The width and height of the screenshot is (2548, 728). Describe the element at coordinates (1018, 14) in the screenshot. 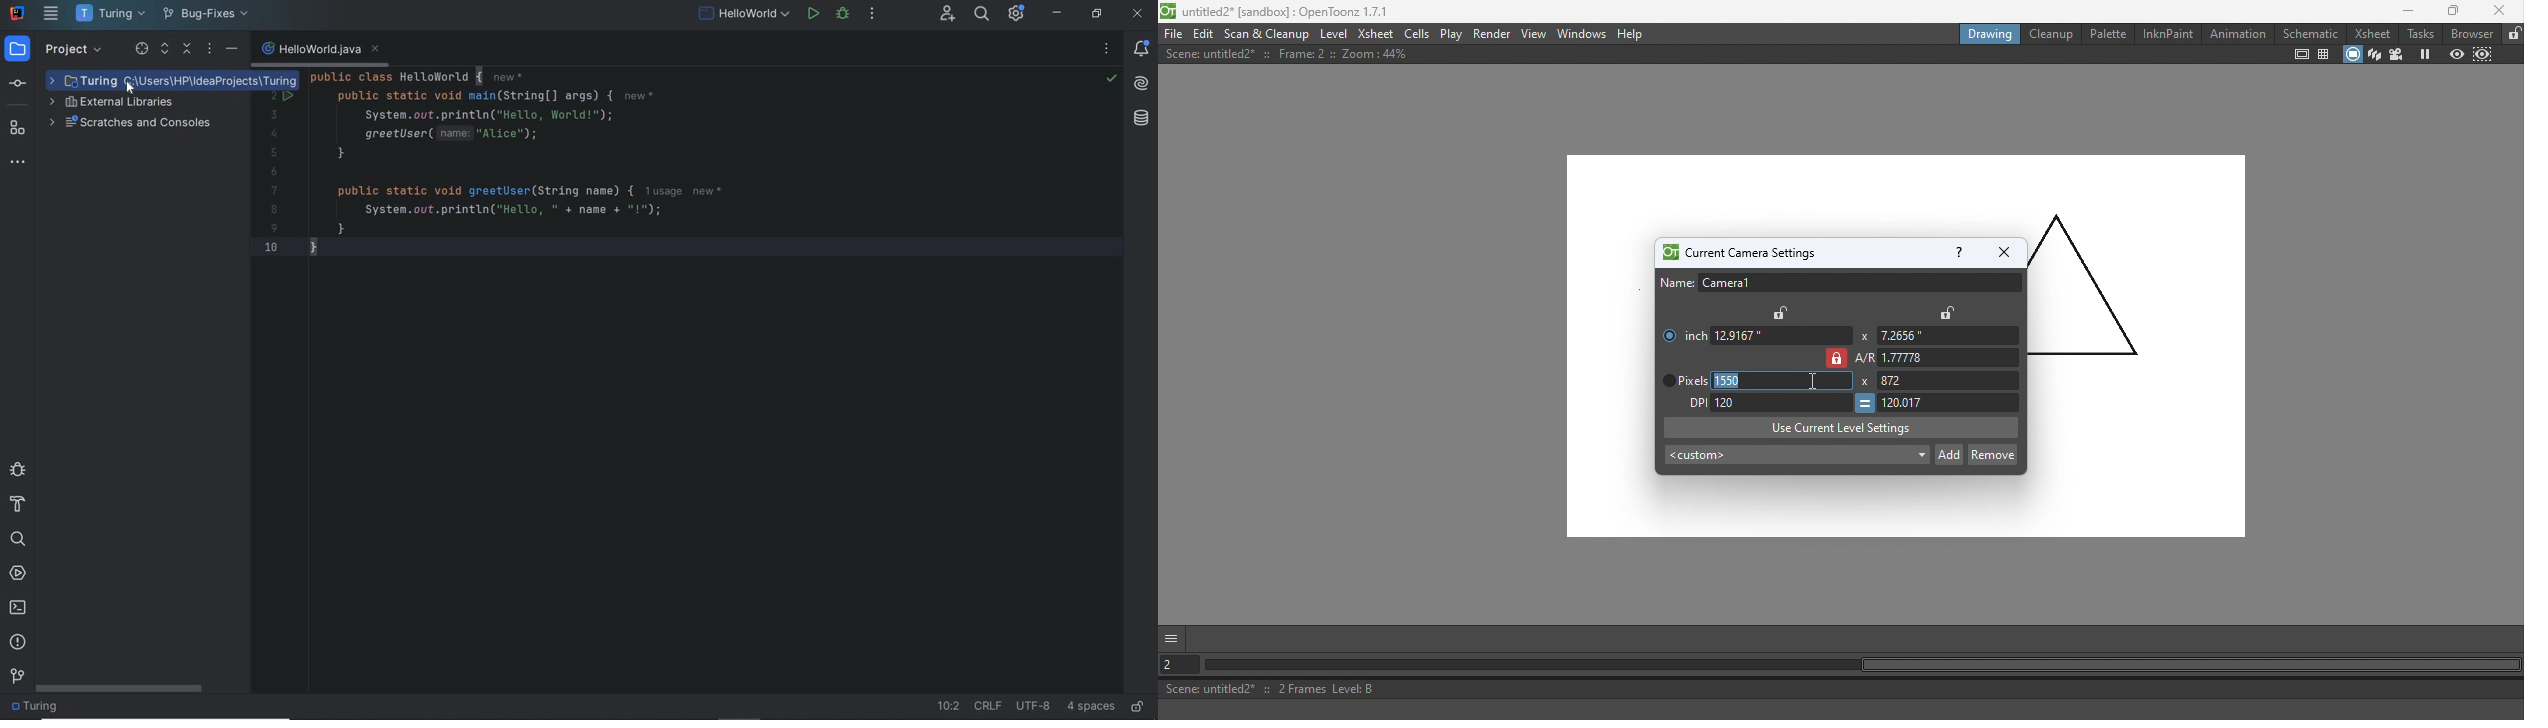

I see `IDE & Project Settings` at that location.